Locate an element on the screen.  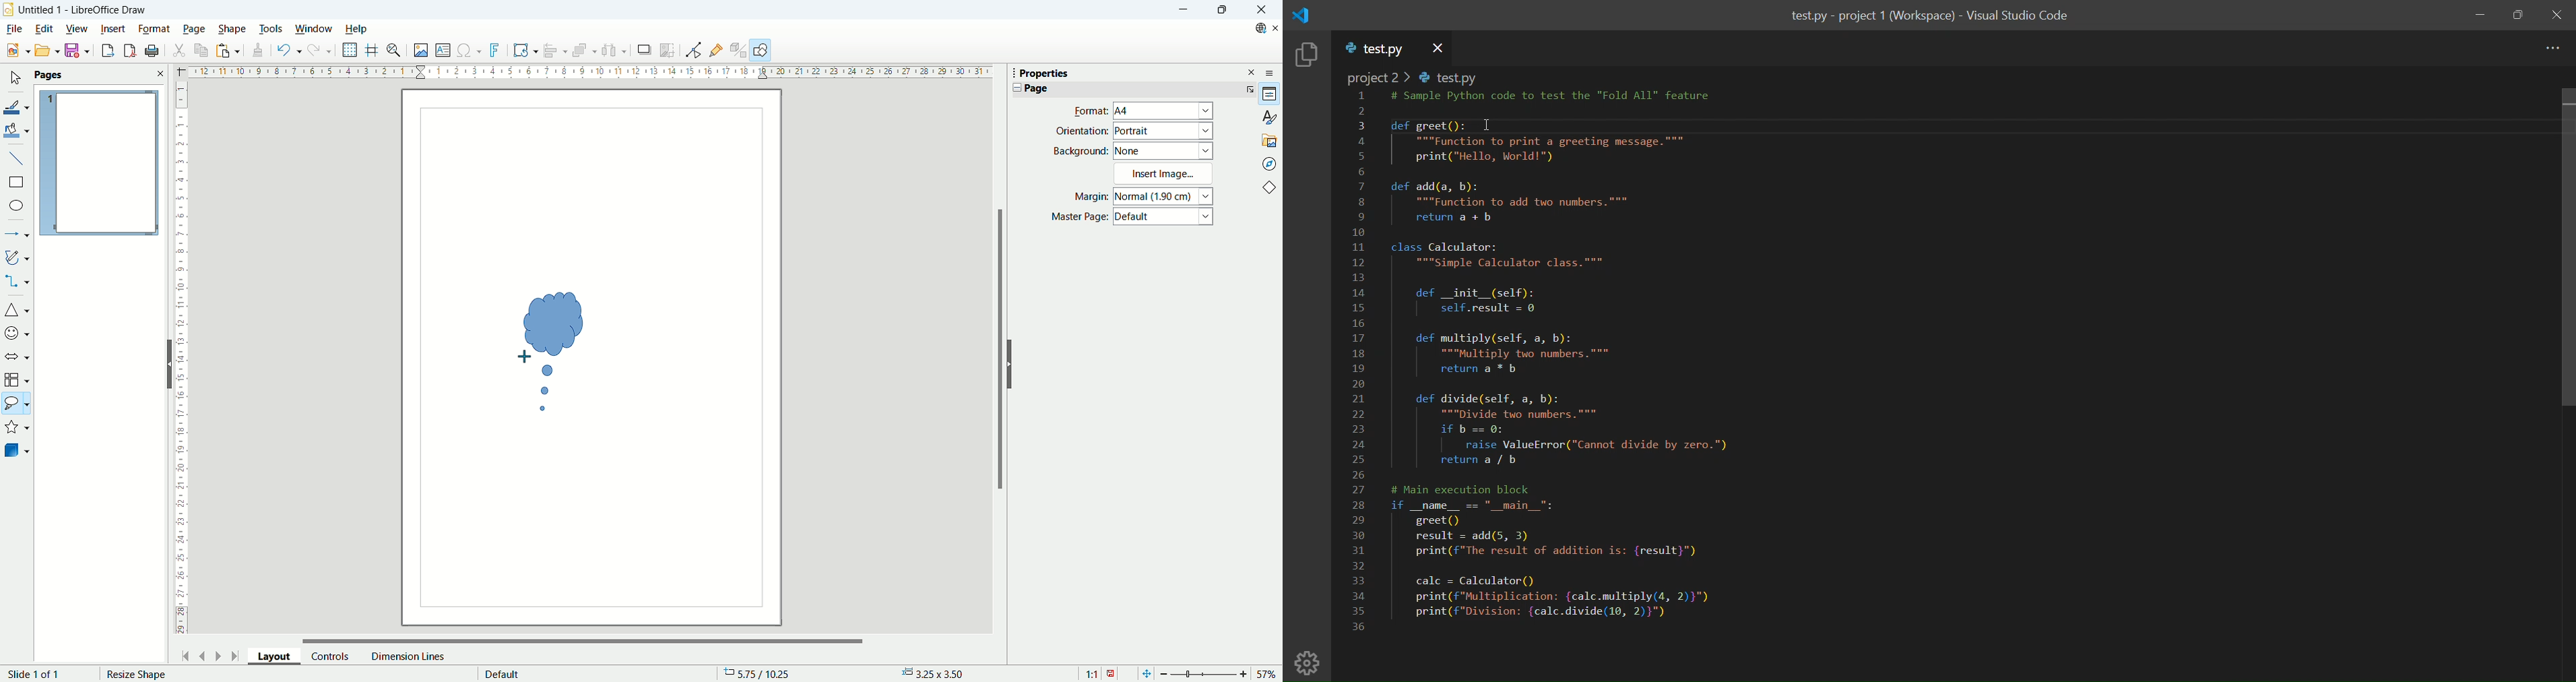
insert special character is located at coordinates (471, 49).